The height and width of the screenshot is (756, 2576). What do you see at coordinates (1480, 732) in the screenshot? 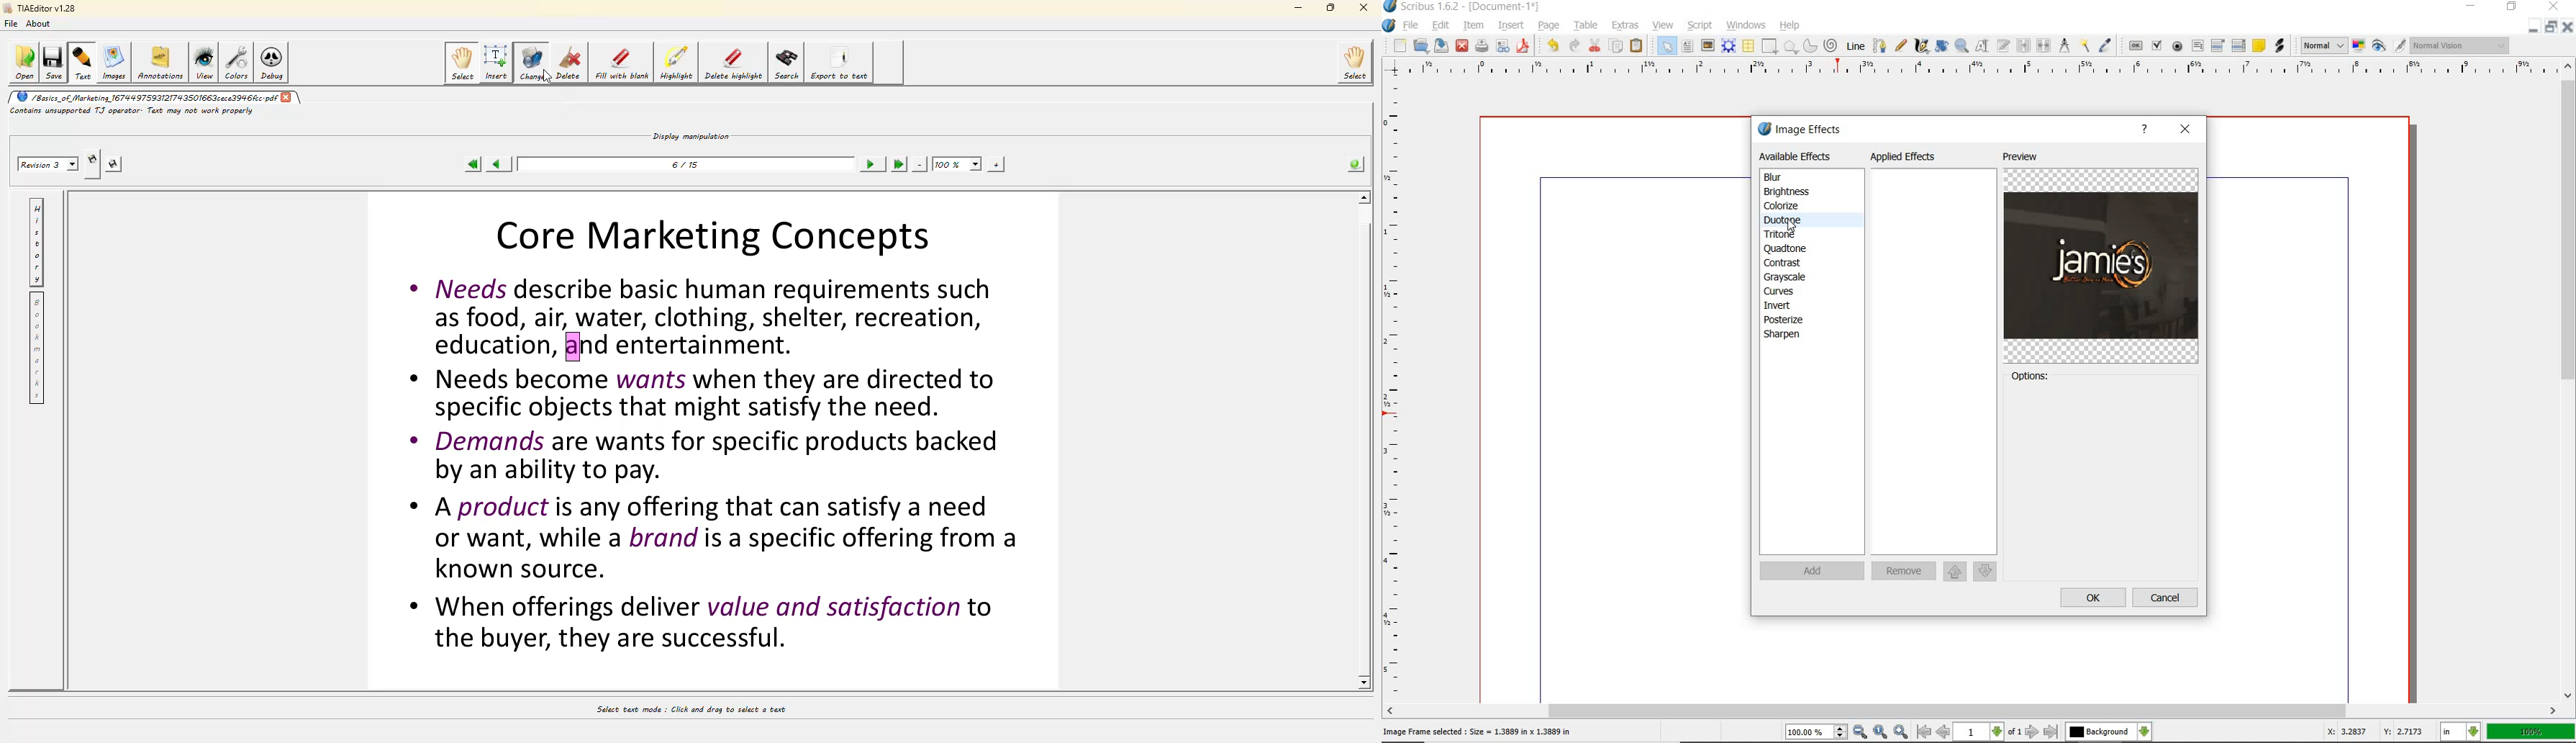
I see `image frame selected : size = 1.3889 in x 1.3889 in` at bounding box center [1480, 732].